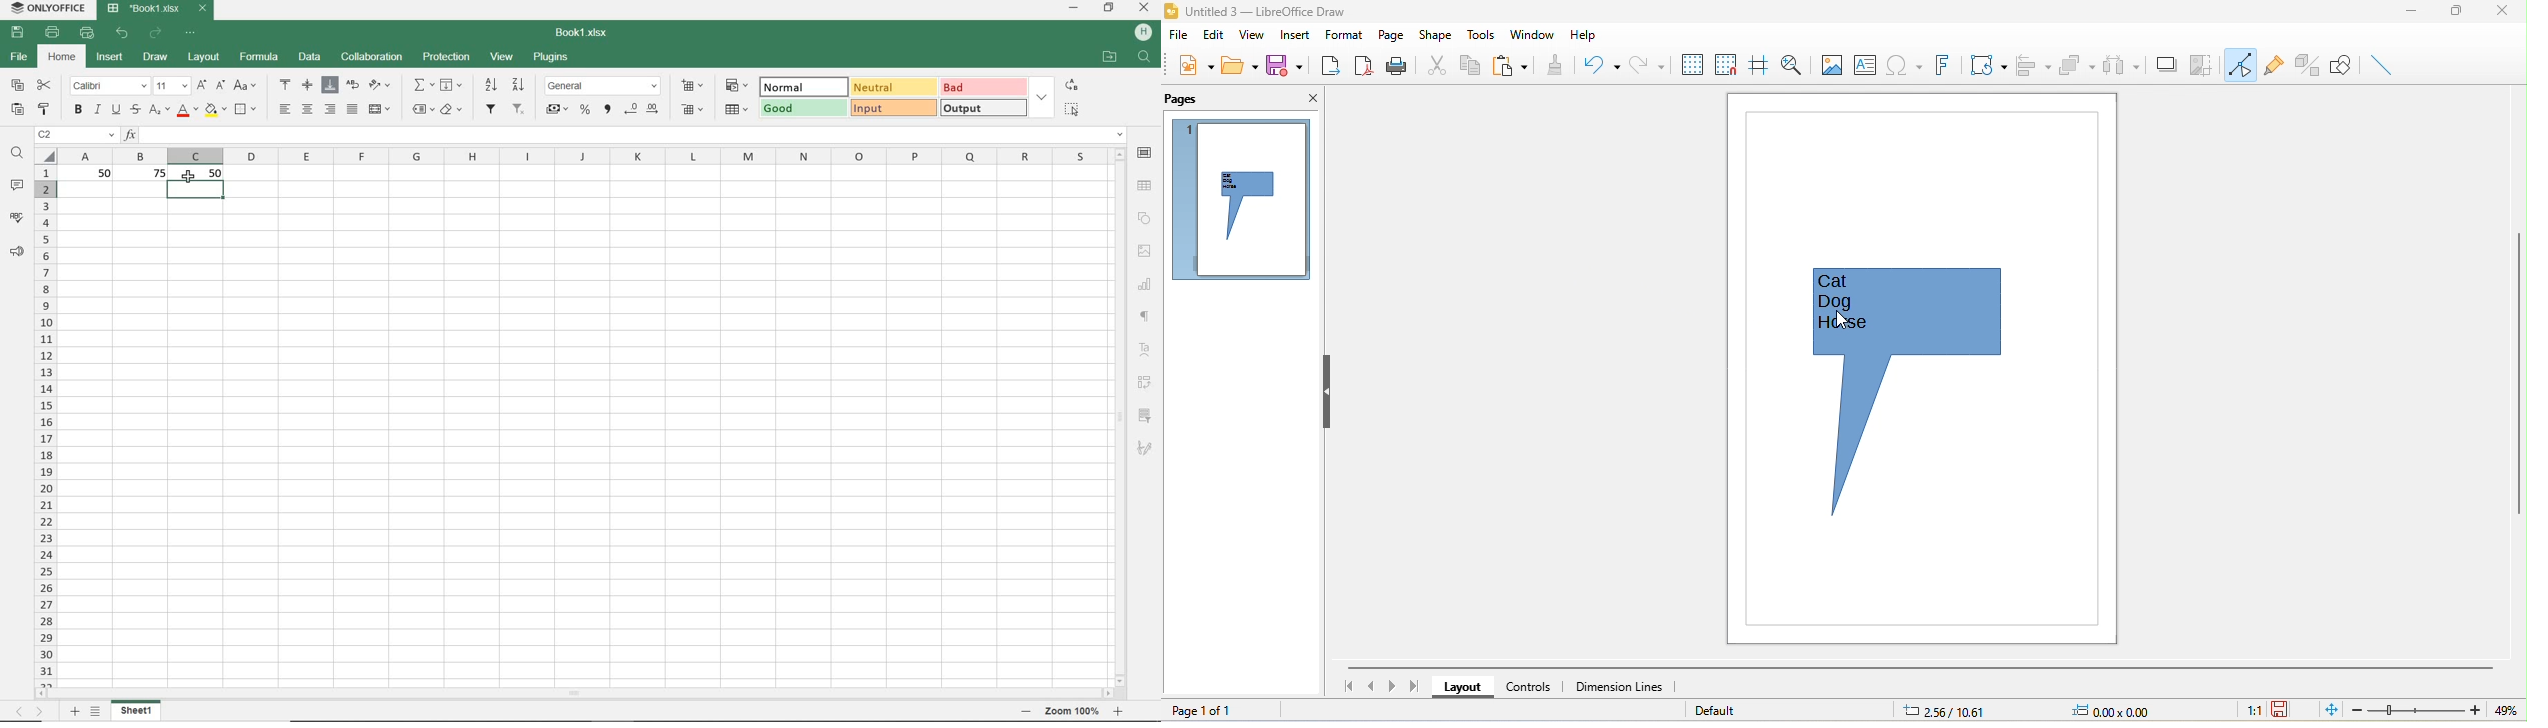 This screenshot has height=728, width=2548. Describe the element at coordinates (17, 84) in the screenshot. I see `copy` at that location.